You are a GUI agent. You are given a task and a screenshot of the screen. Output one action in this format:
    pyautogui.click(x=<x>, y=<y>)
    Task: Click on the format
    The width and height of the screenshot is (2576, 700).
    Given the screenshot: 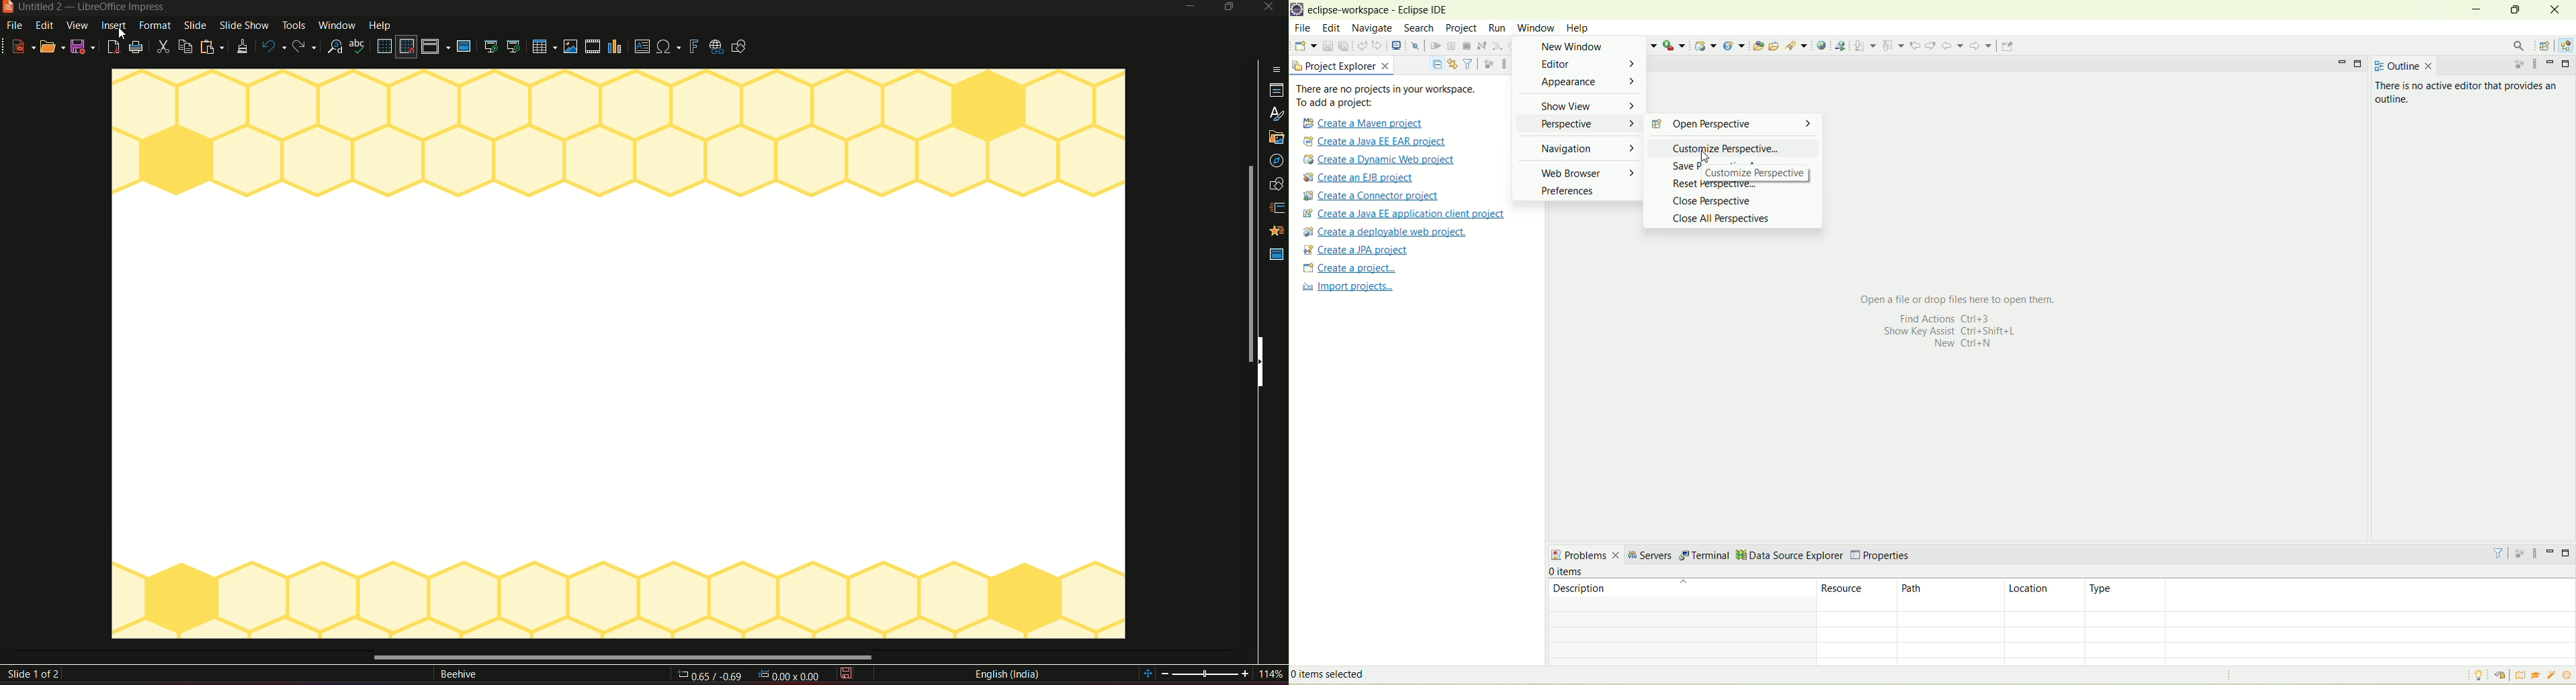 What is the action you would take?
    pyautogui.click(x=155, y=26)
    